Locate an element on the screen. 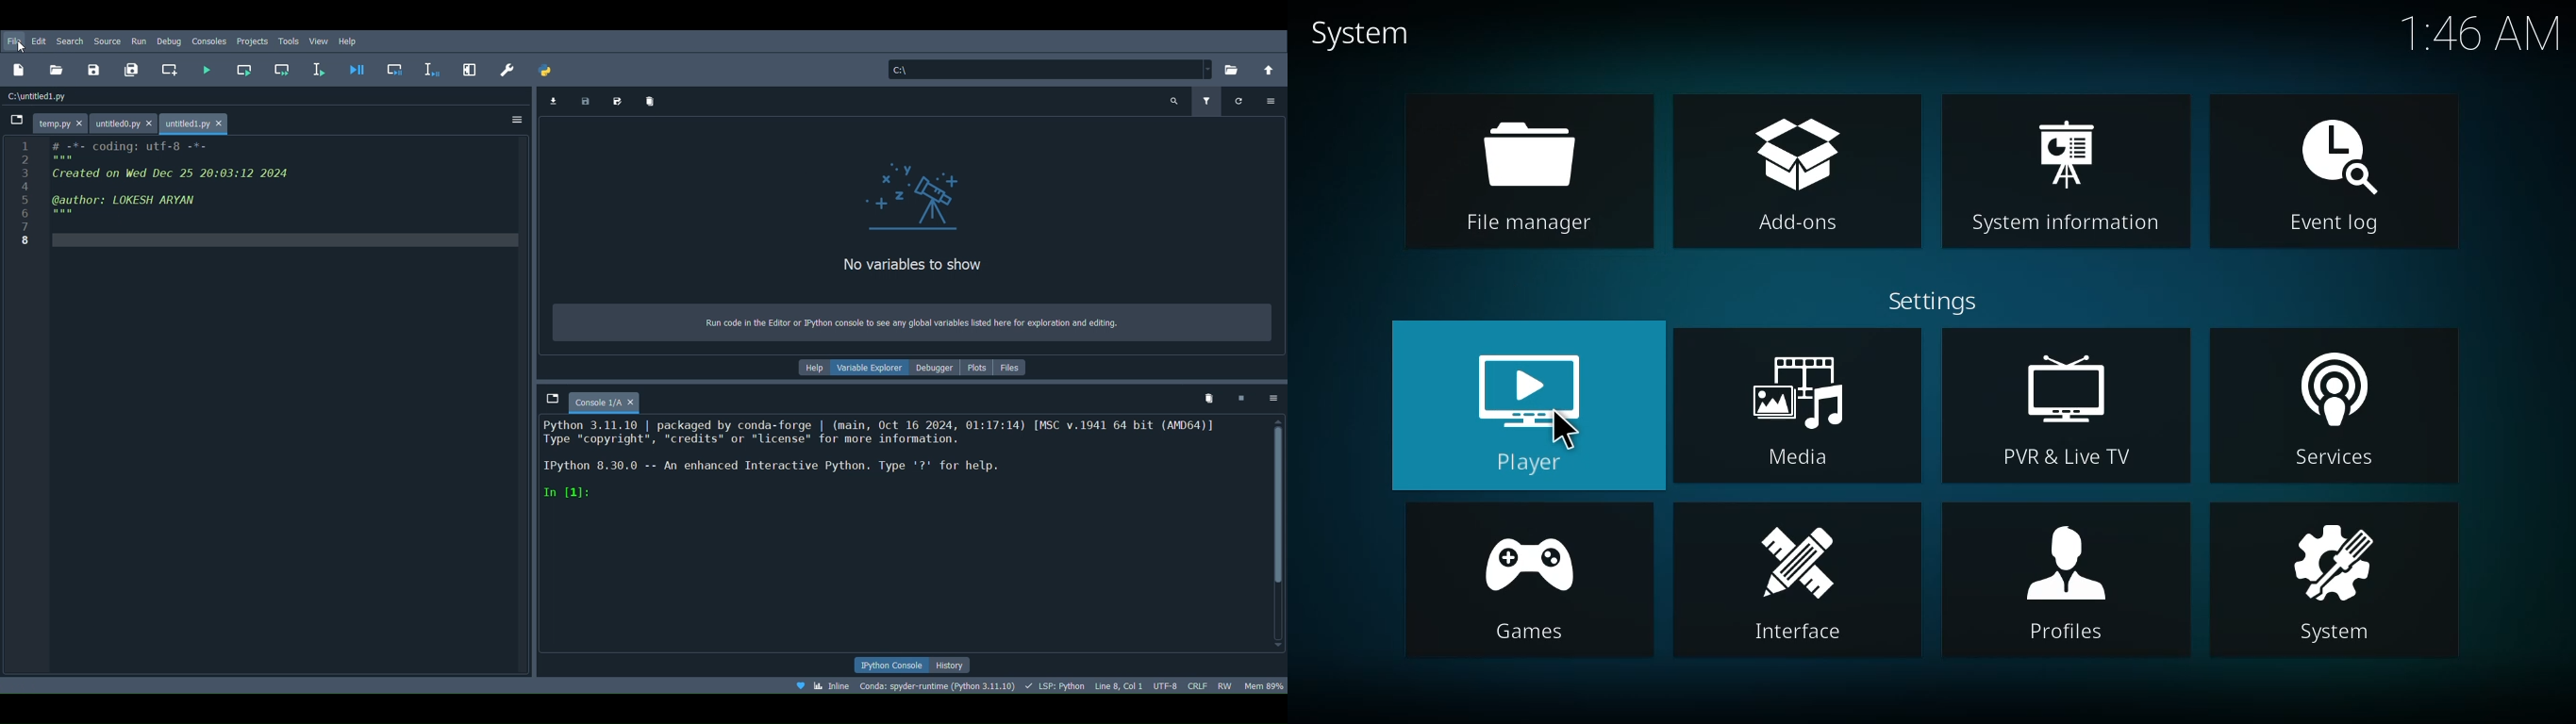 The height and width of the screenshot is (728, 2576). cursor is located at coordinates (1569, 433).